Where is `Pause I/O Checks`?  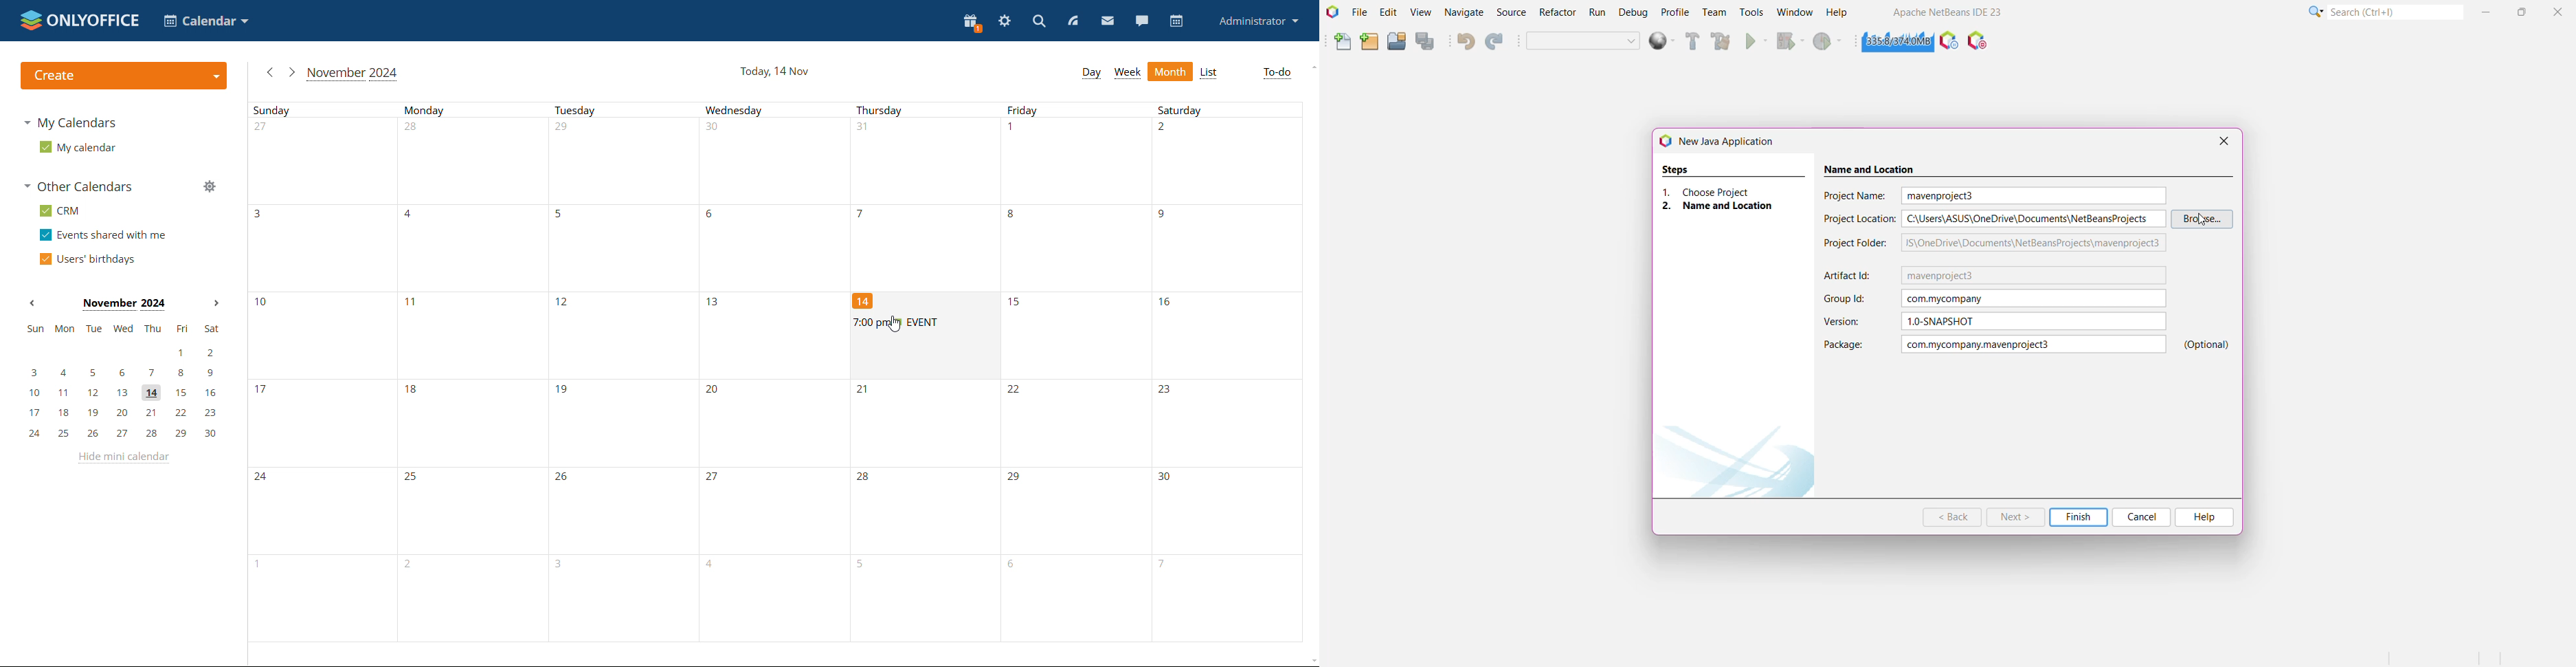 Pause I/O Checks is located at coordinates (1979, 43).